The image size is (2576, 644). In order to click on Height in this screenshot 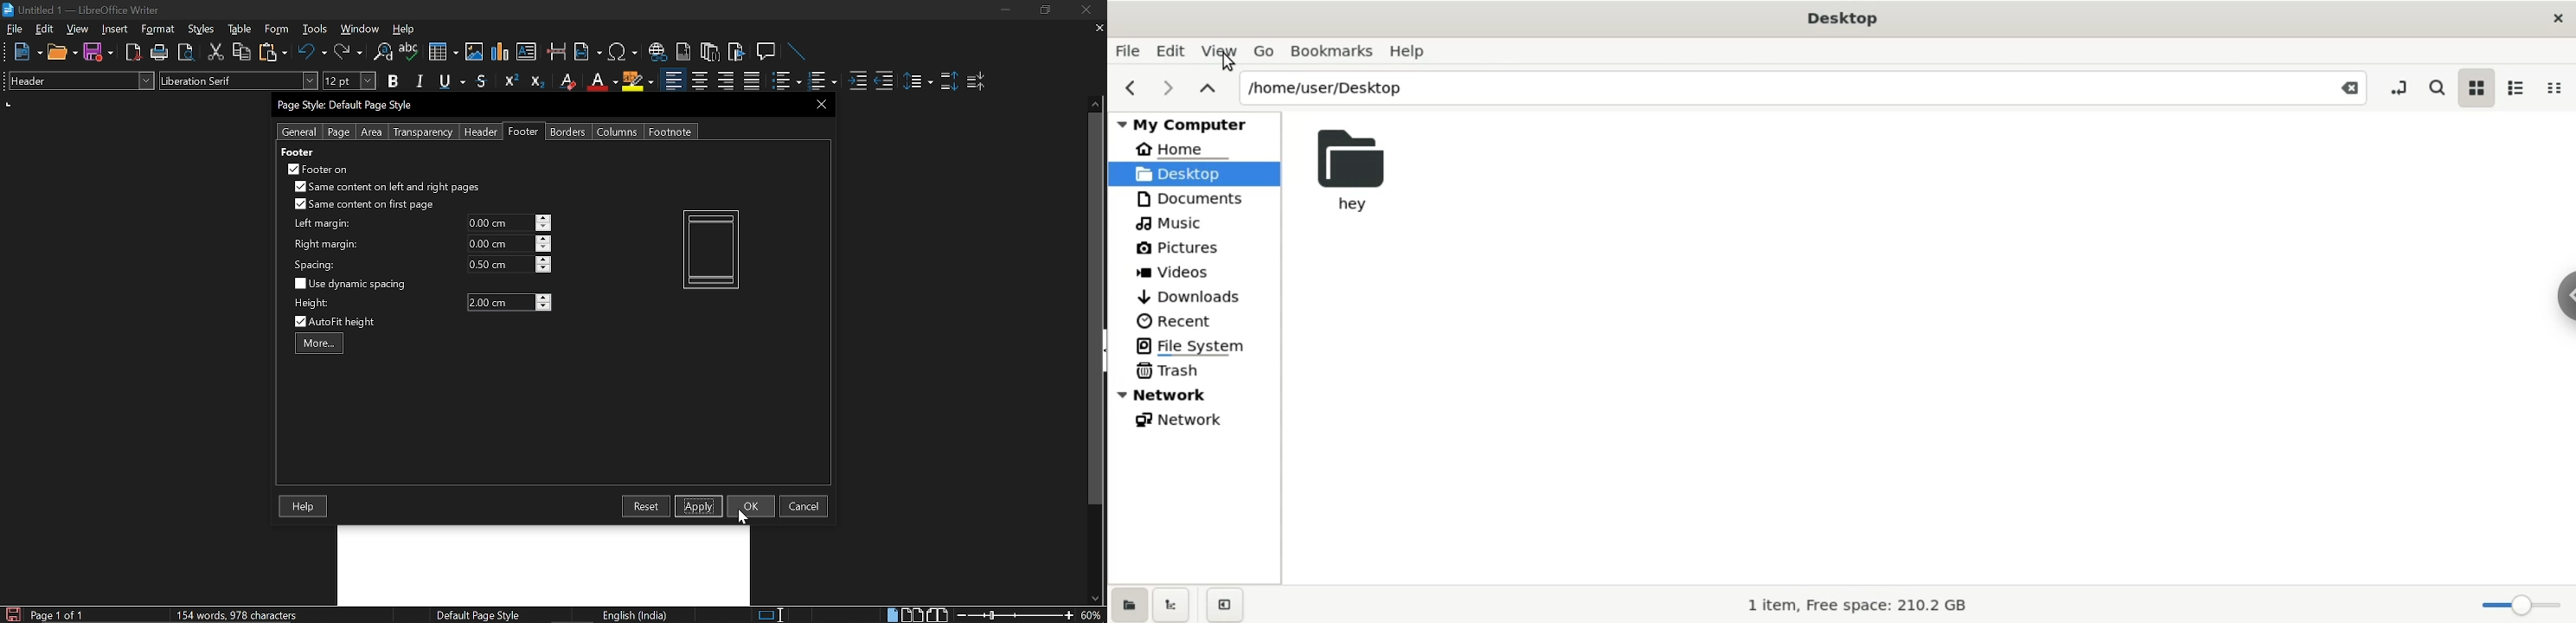, I will do `click(500, 303)`.